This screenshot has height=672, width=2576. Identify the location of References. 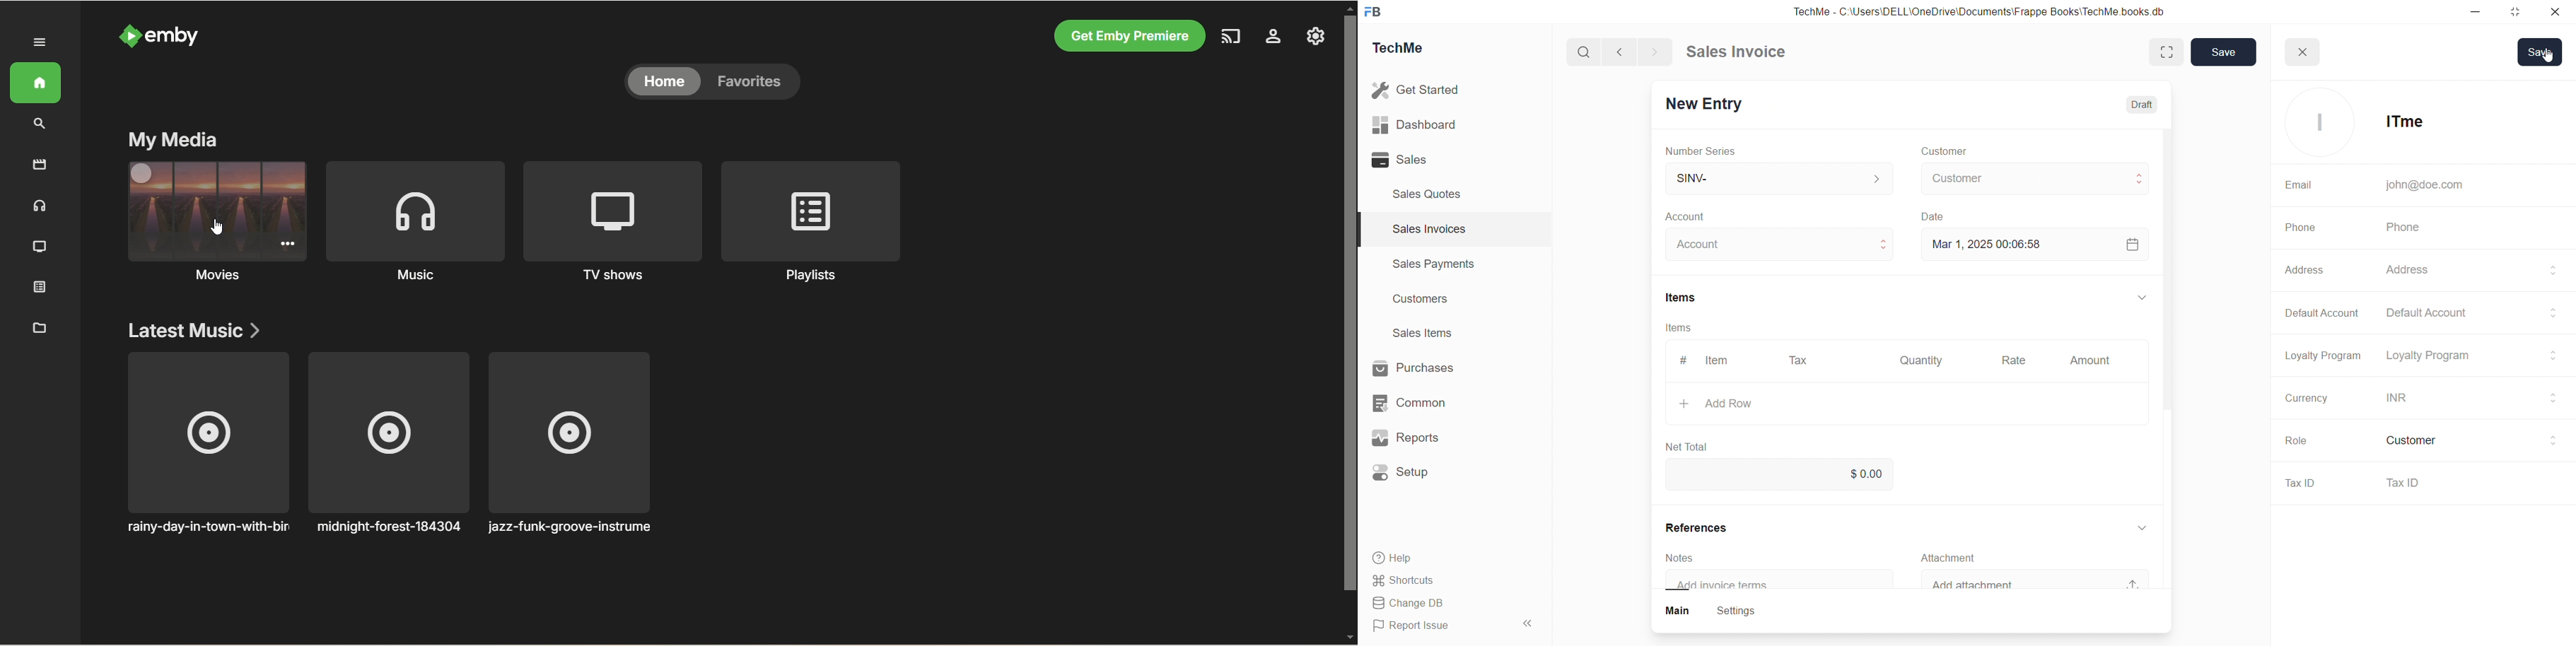
(1700, 528).